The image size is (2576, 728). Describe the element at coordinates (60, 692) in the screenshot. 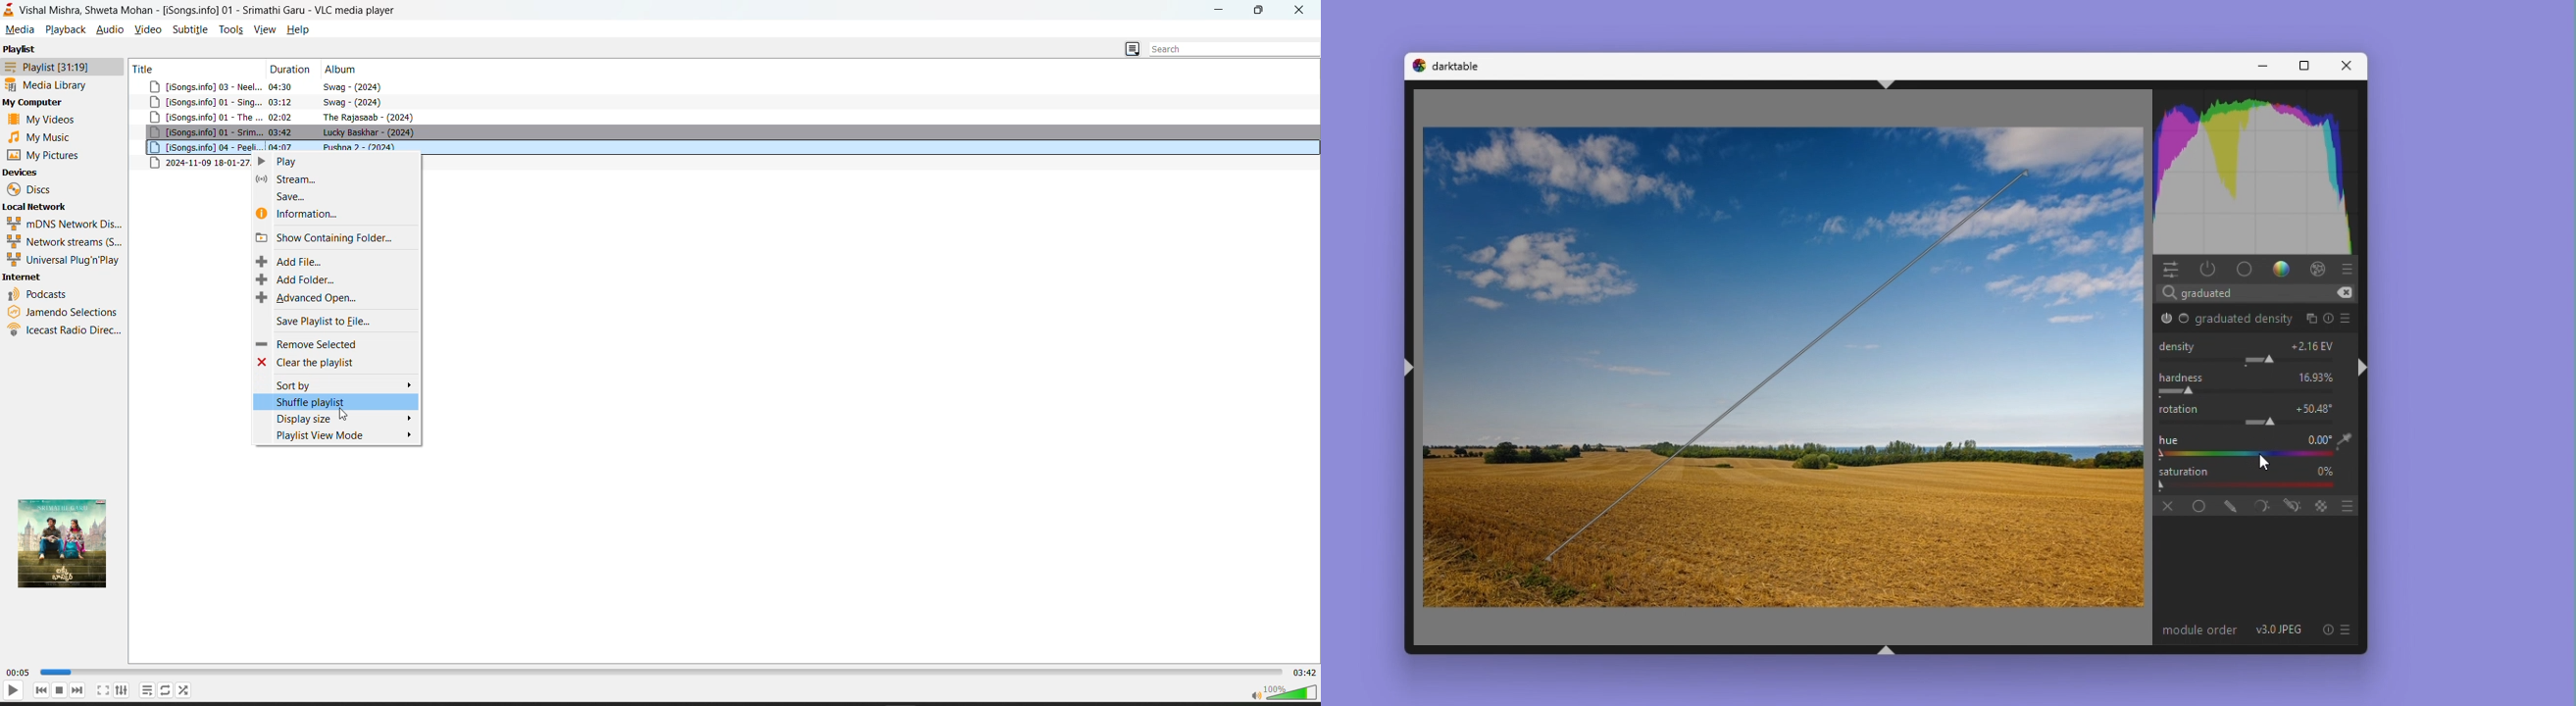

I see `stop` at that location.